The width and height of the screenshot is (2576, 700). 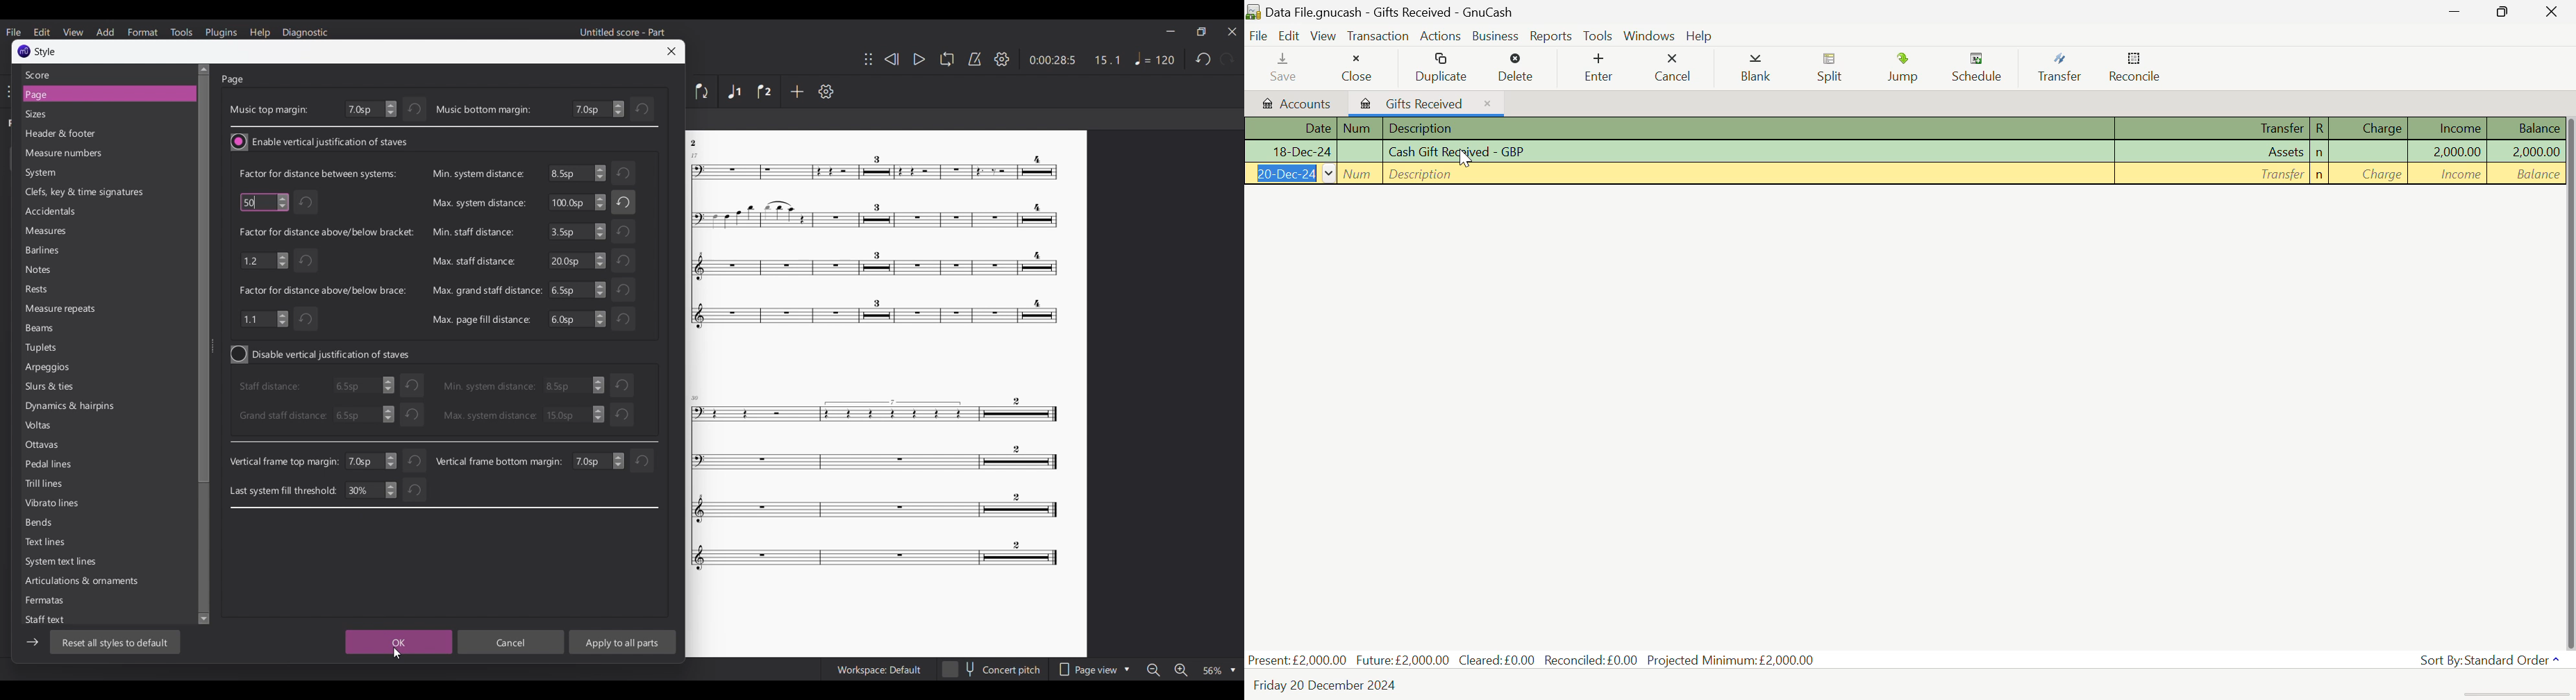 I want to click on Transaction, so click(x=1377, y=35).